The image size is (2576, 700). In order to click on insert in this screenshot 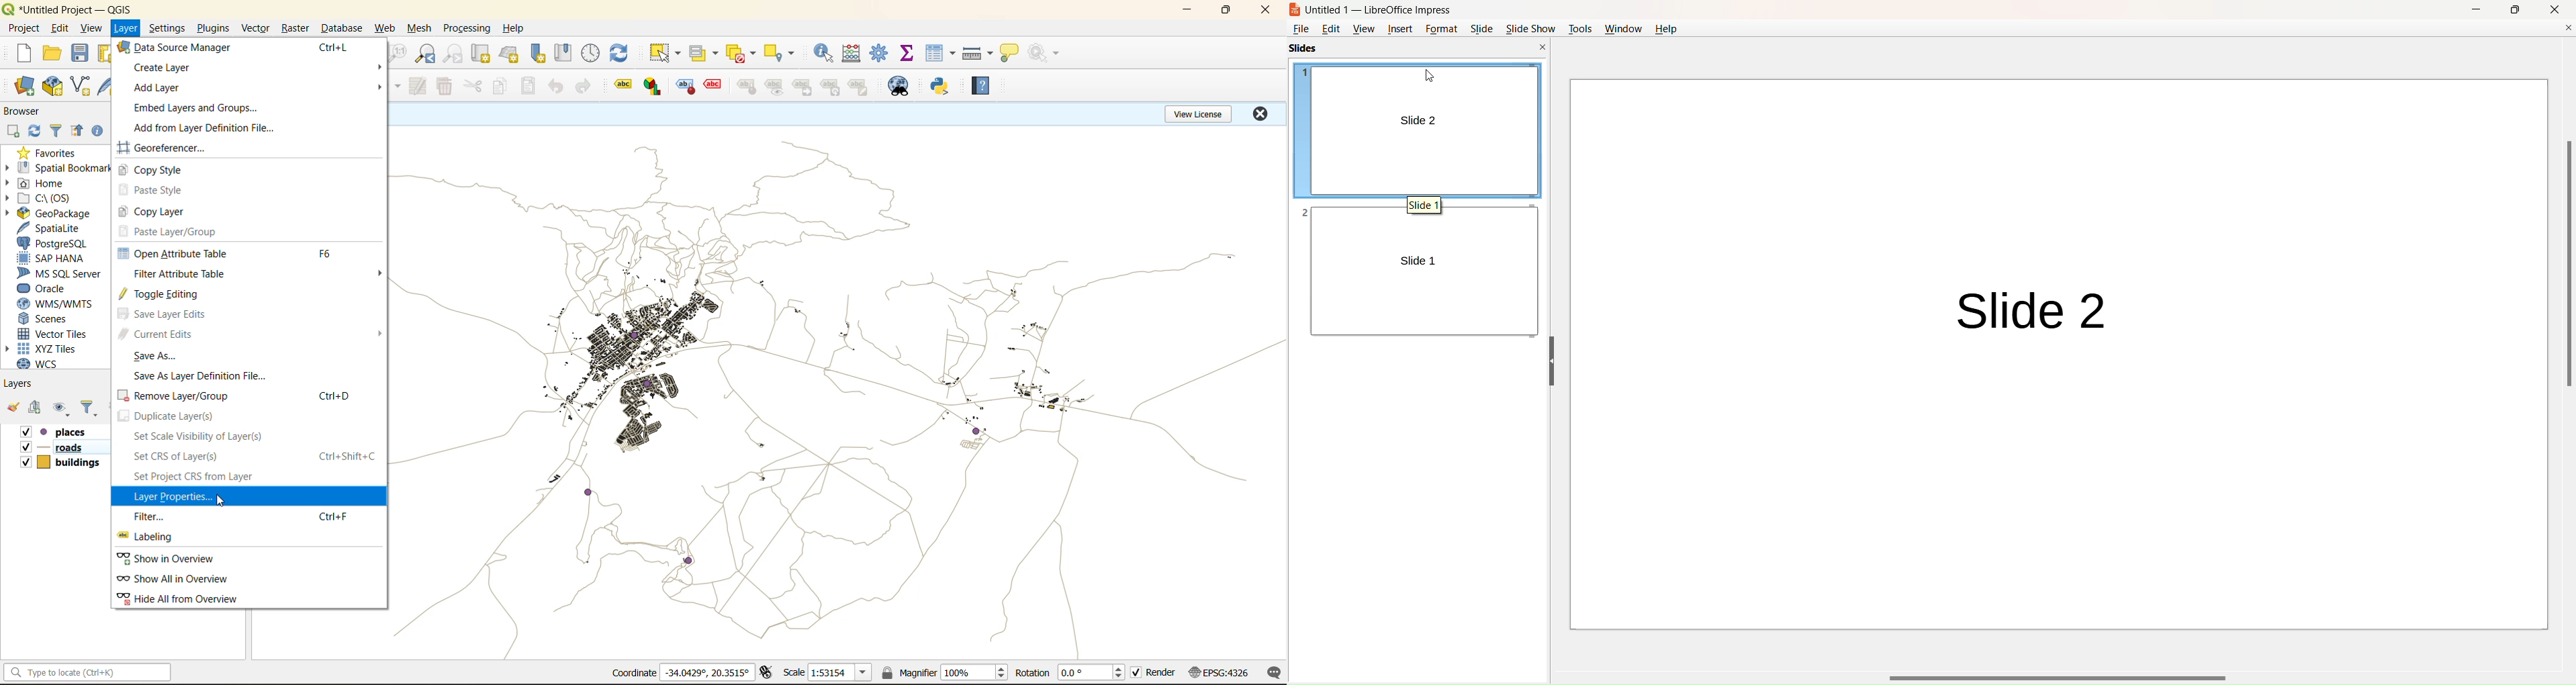, I will do `click(1401, 30)`.